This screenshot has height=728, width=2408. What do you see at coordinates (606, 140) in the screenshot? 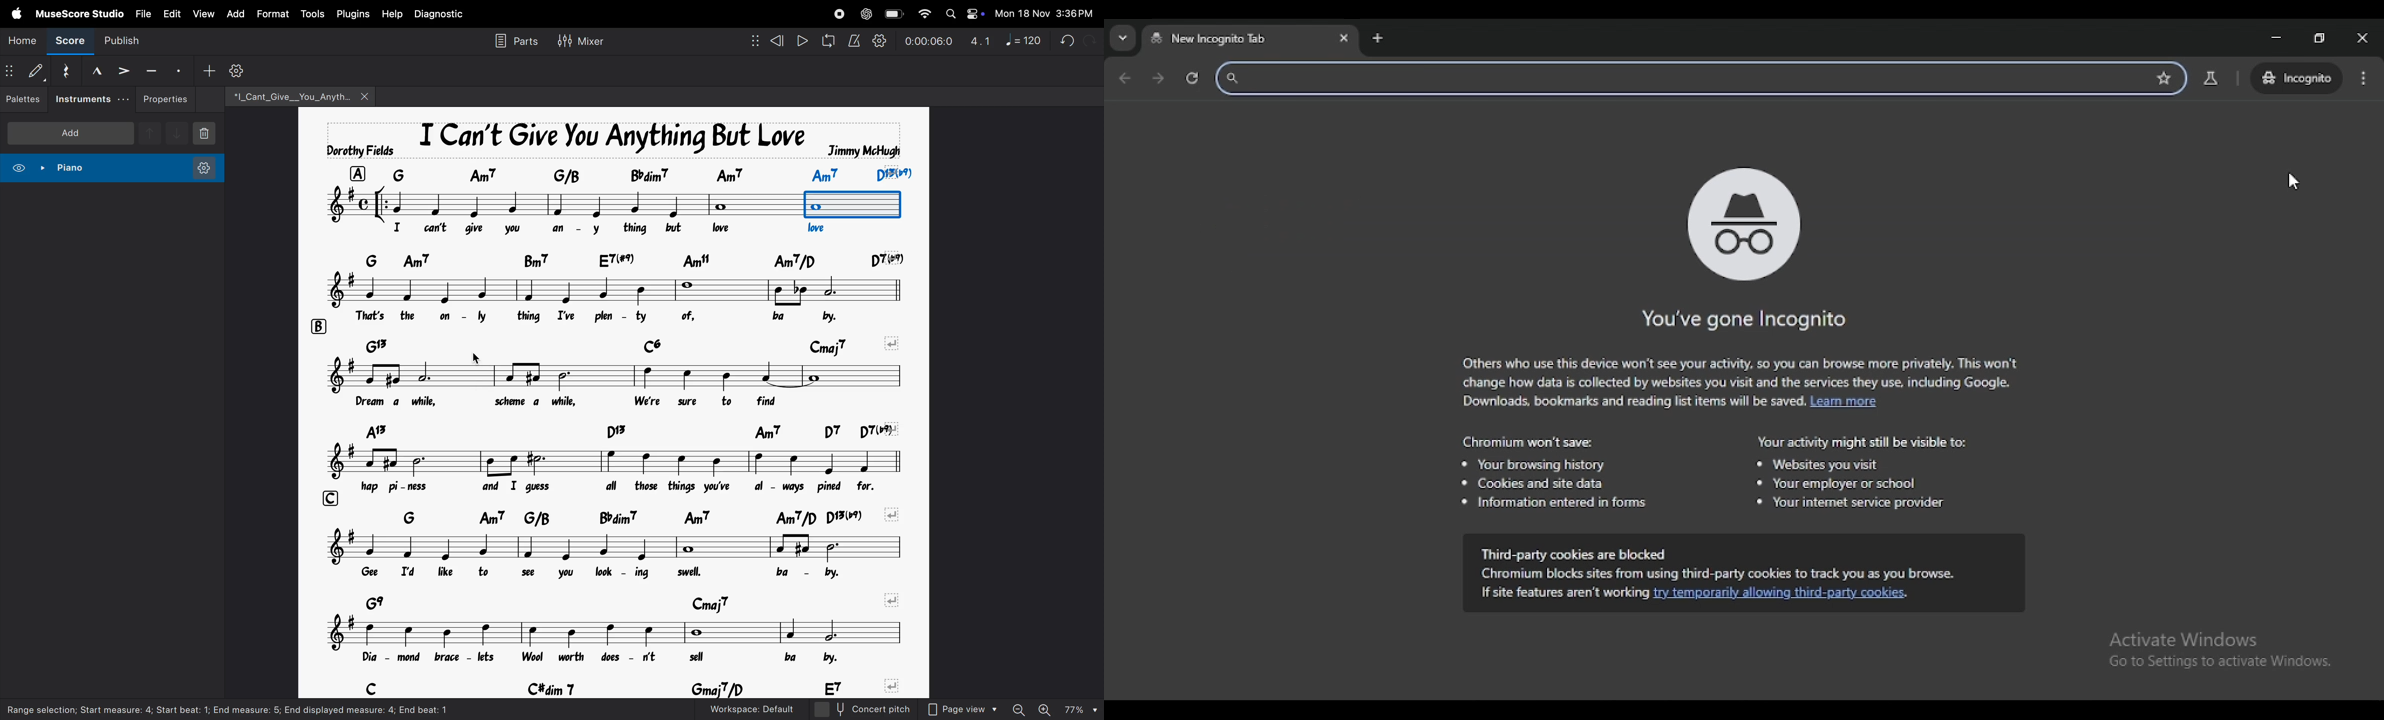
I see `song title` at bounding box center [606, 140].